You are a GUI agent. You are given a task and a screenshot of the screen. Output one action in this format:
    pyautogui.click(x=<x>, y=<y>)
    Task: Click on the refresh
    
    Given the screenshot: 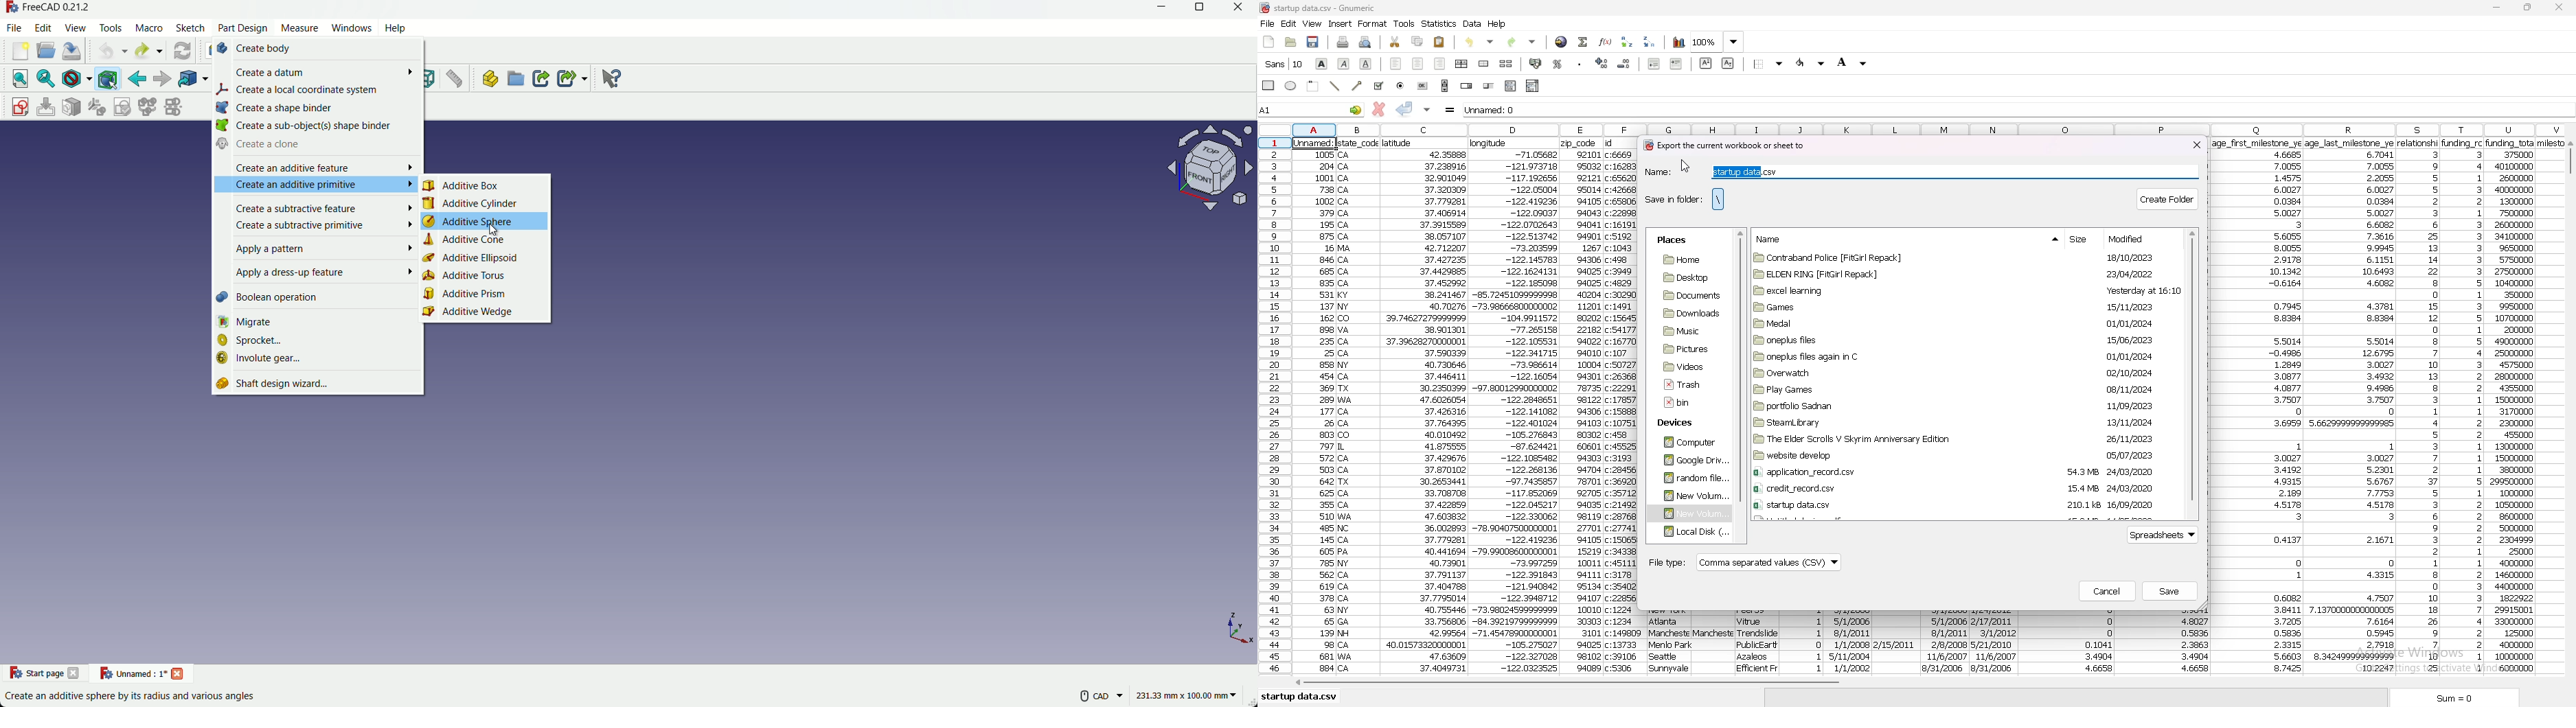 What is the action you would take?
    pyautogui.click(x=182, y=51)
    